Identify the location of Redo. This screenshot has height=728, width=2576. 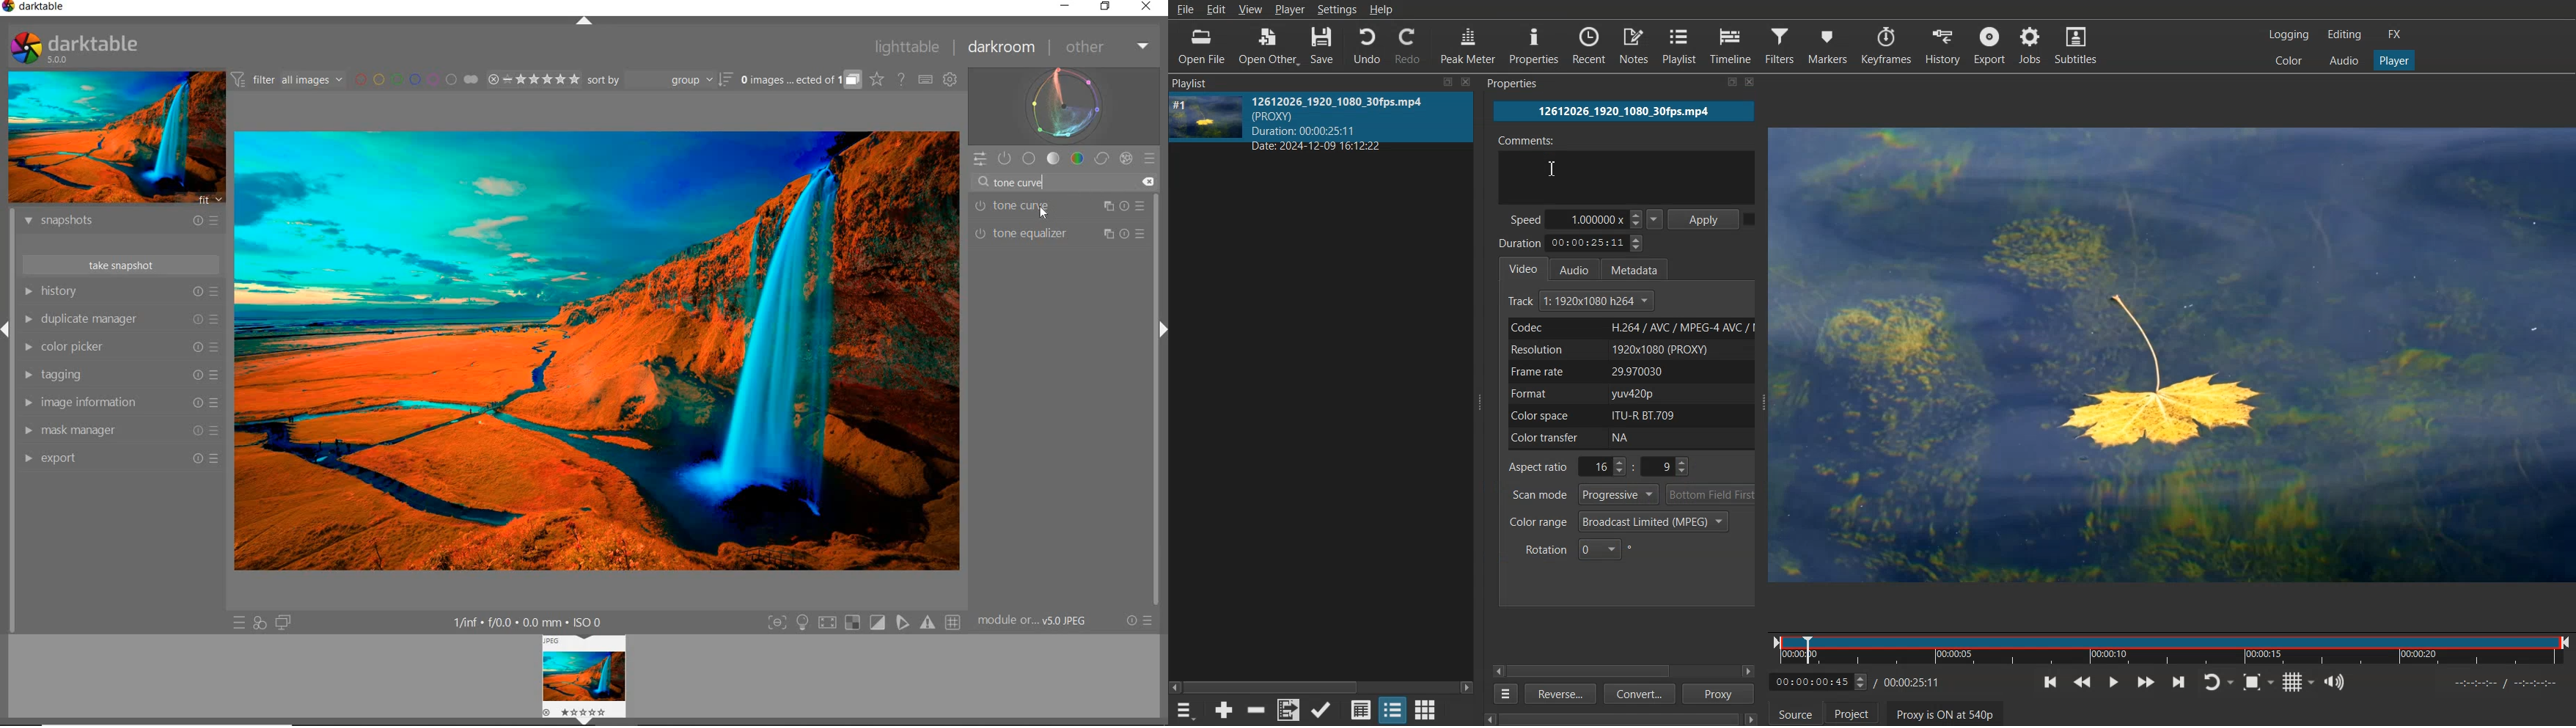
(1411, 45).